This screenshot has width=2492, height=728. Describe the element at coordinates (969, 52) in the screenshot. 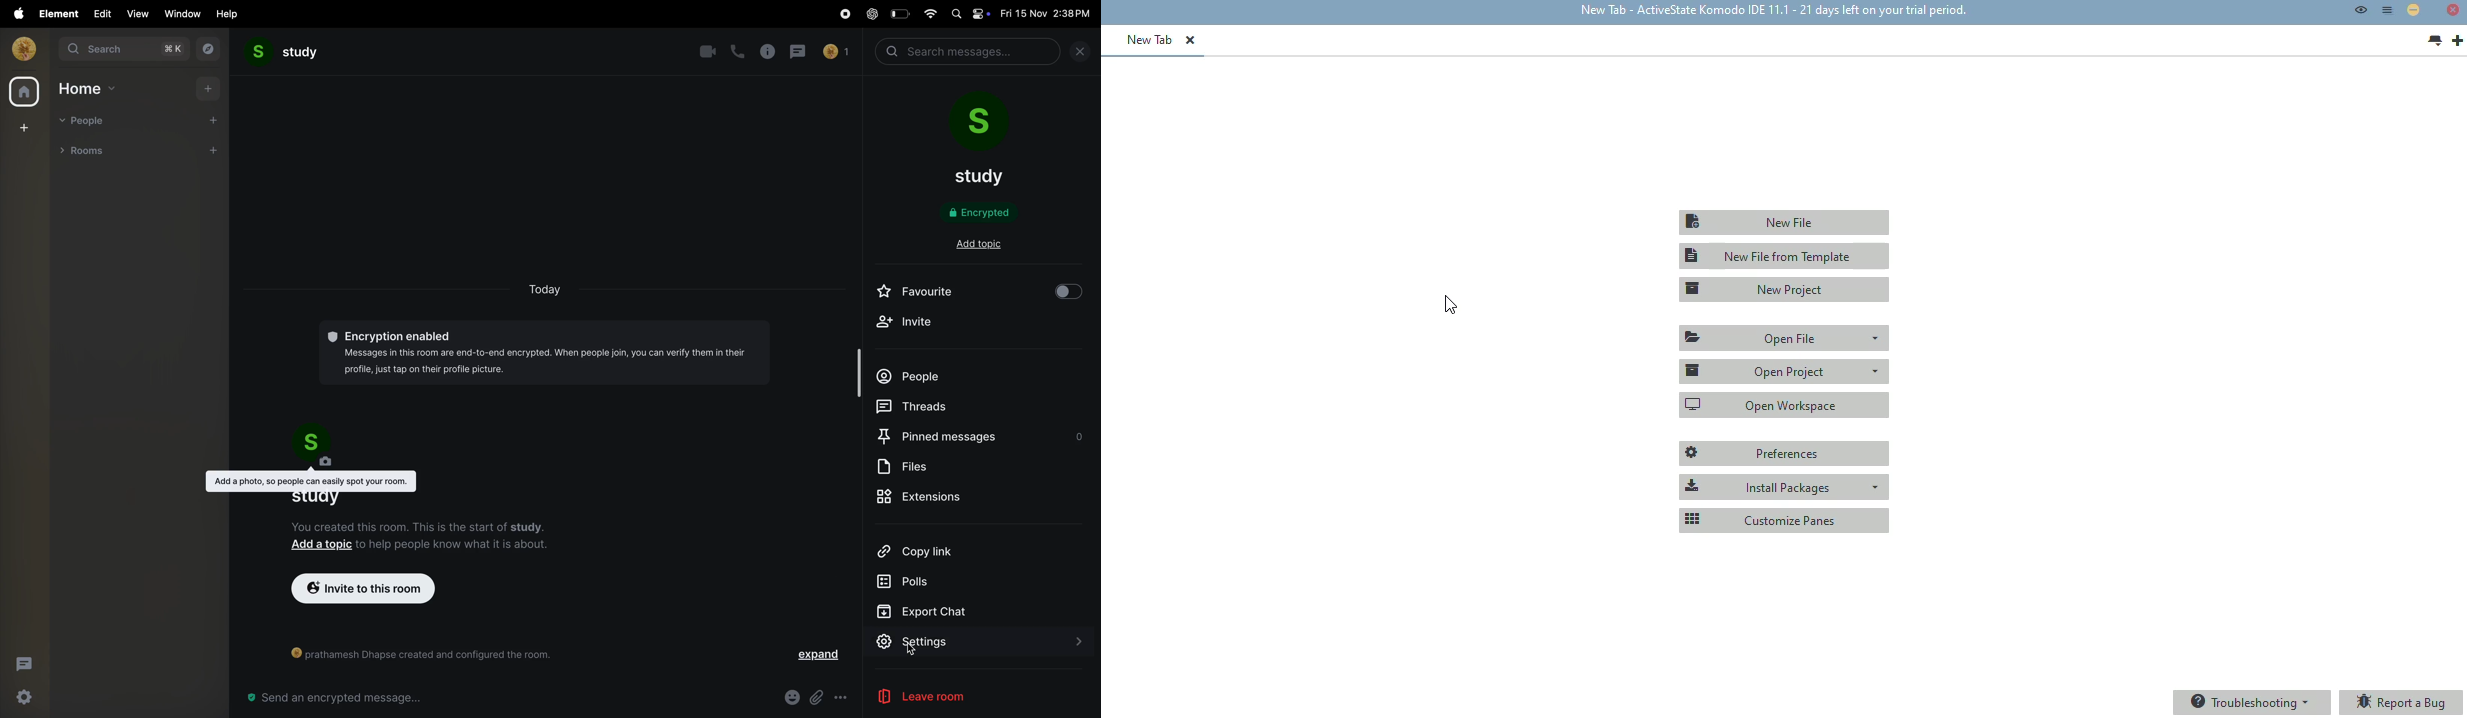

I see `search bar` at that location.